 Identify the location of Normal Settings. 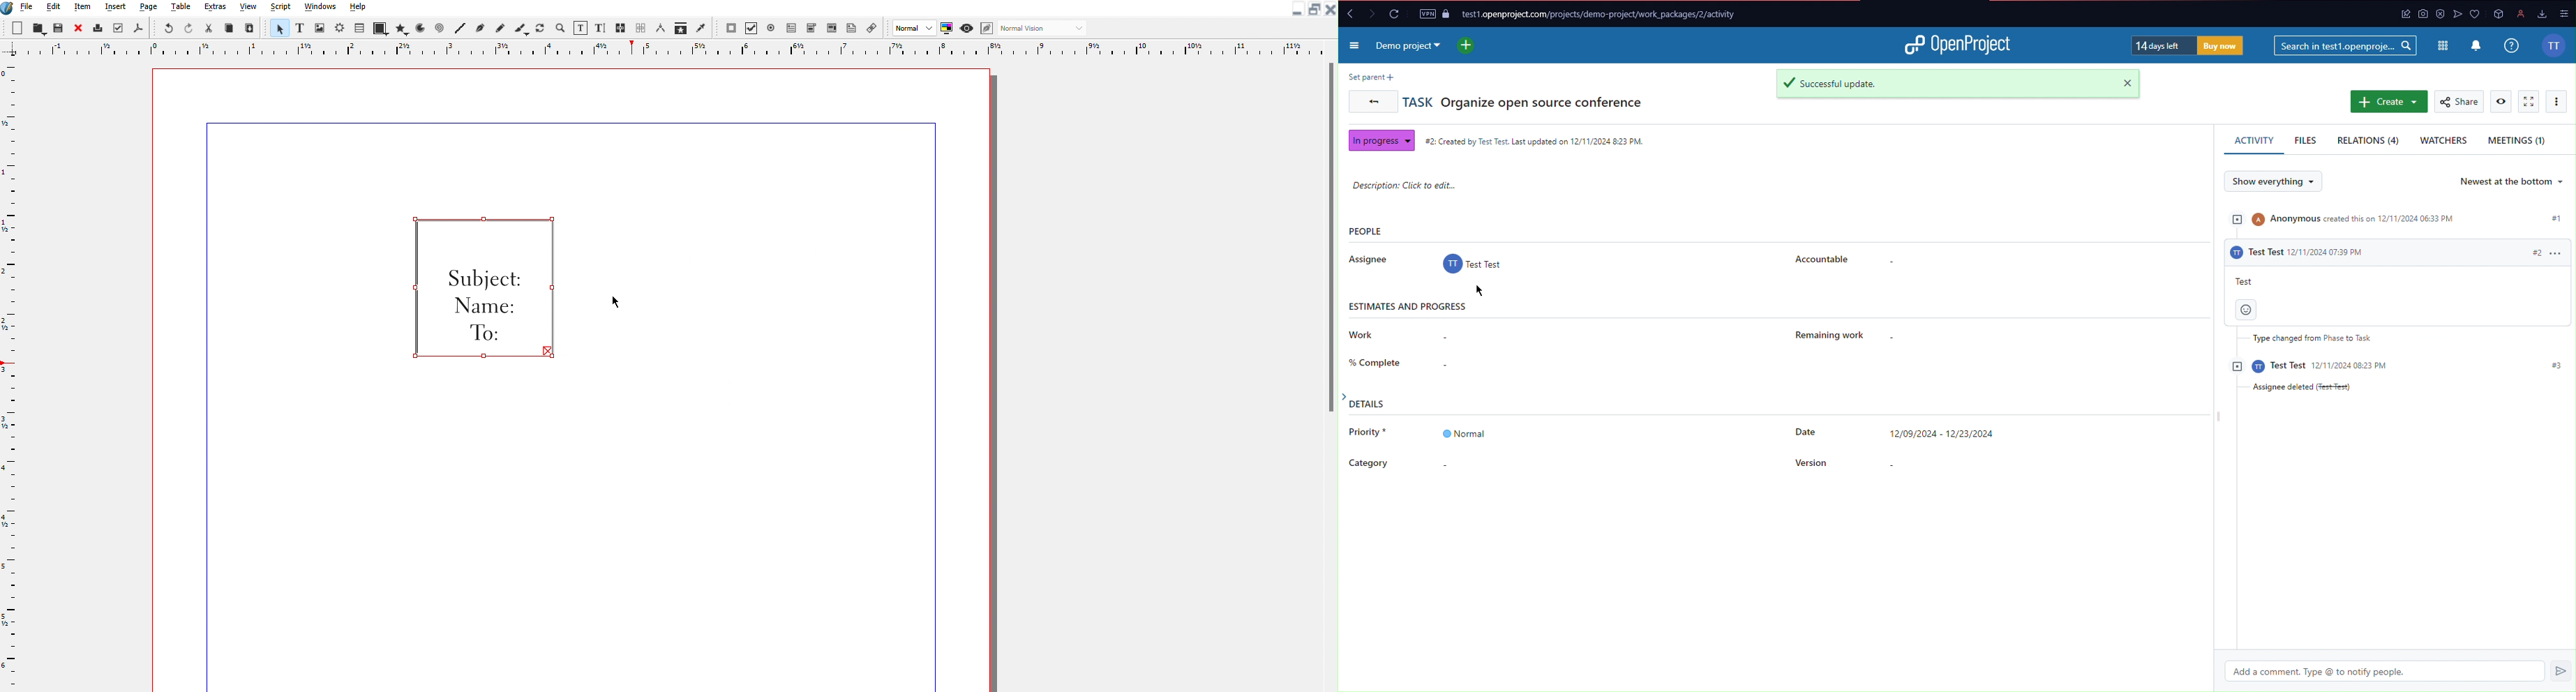
(923, 28).